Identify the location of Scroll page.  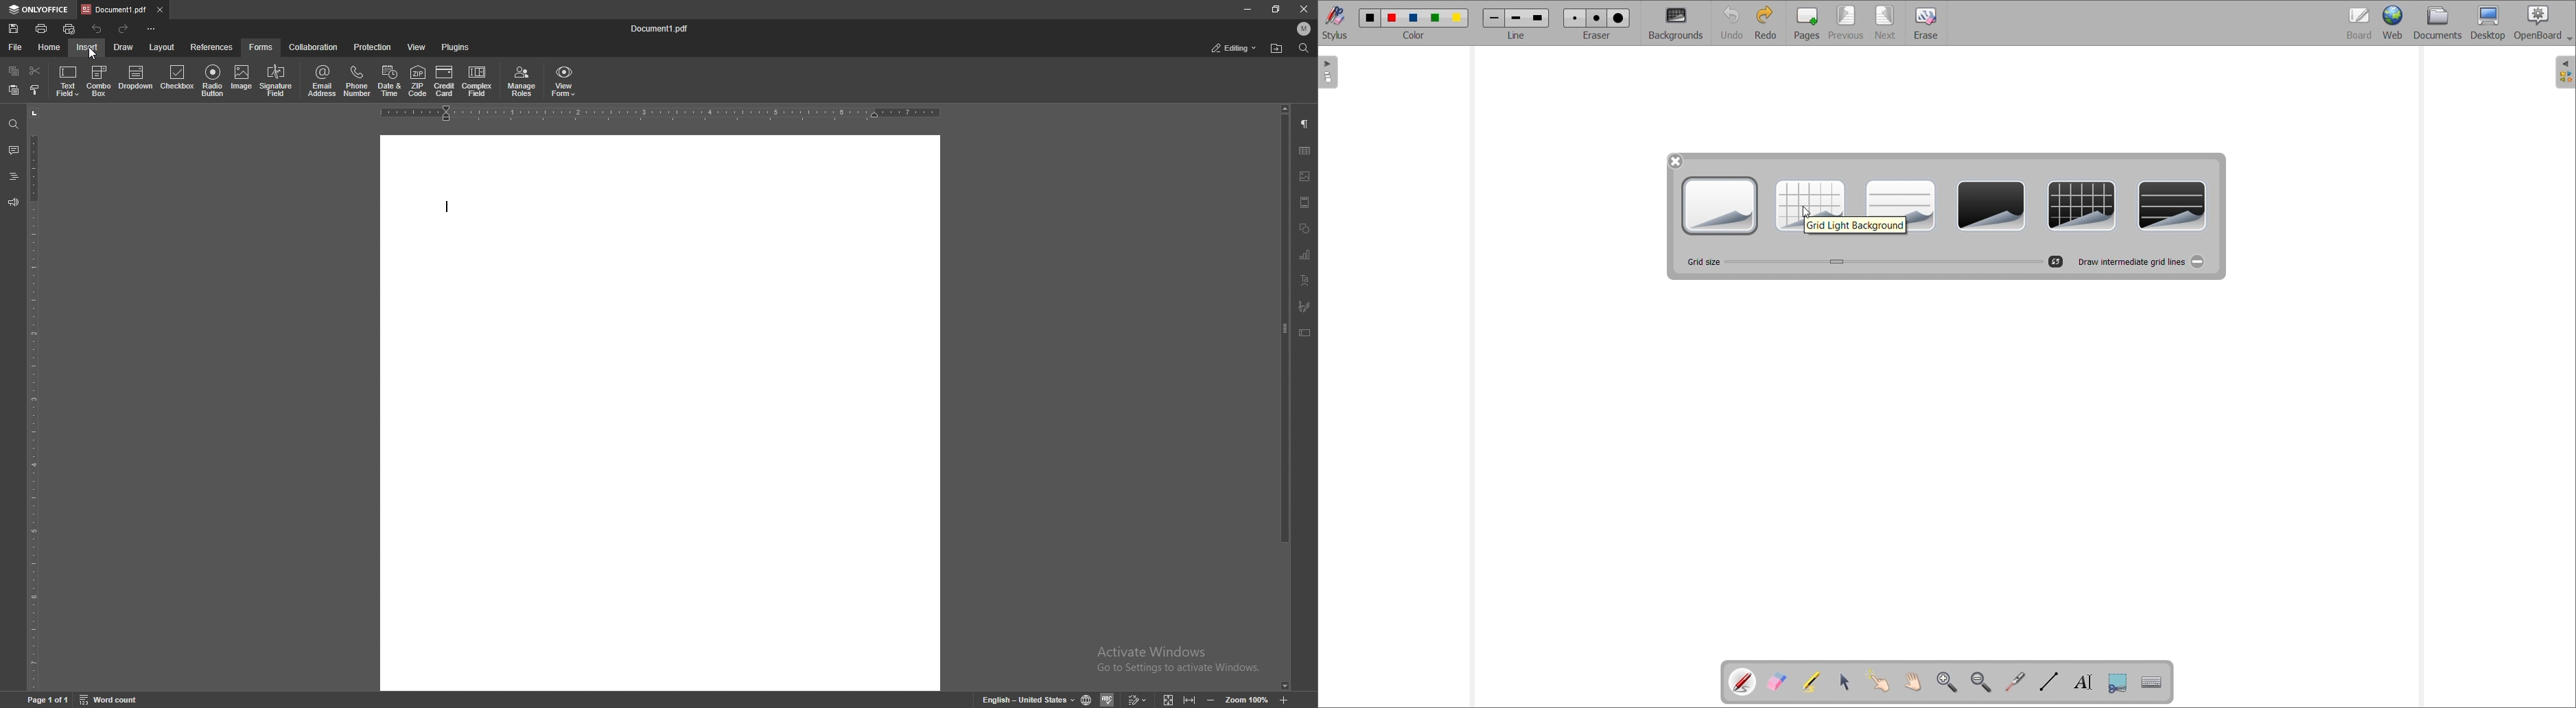
(1913, 682).